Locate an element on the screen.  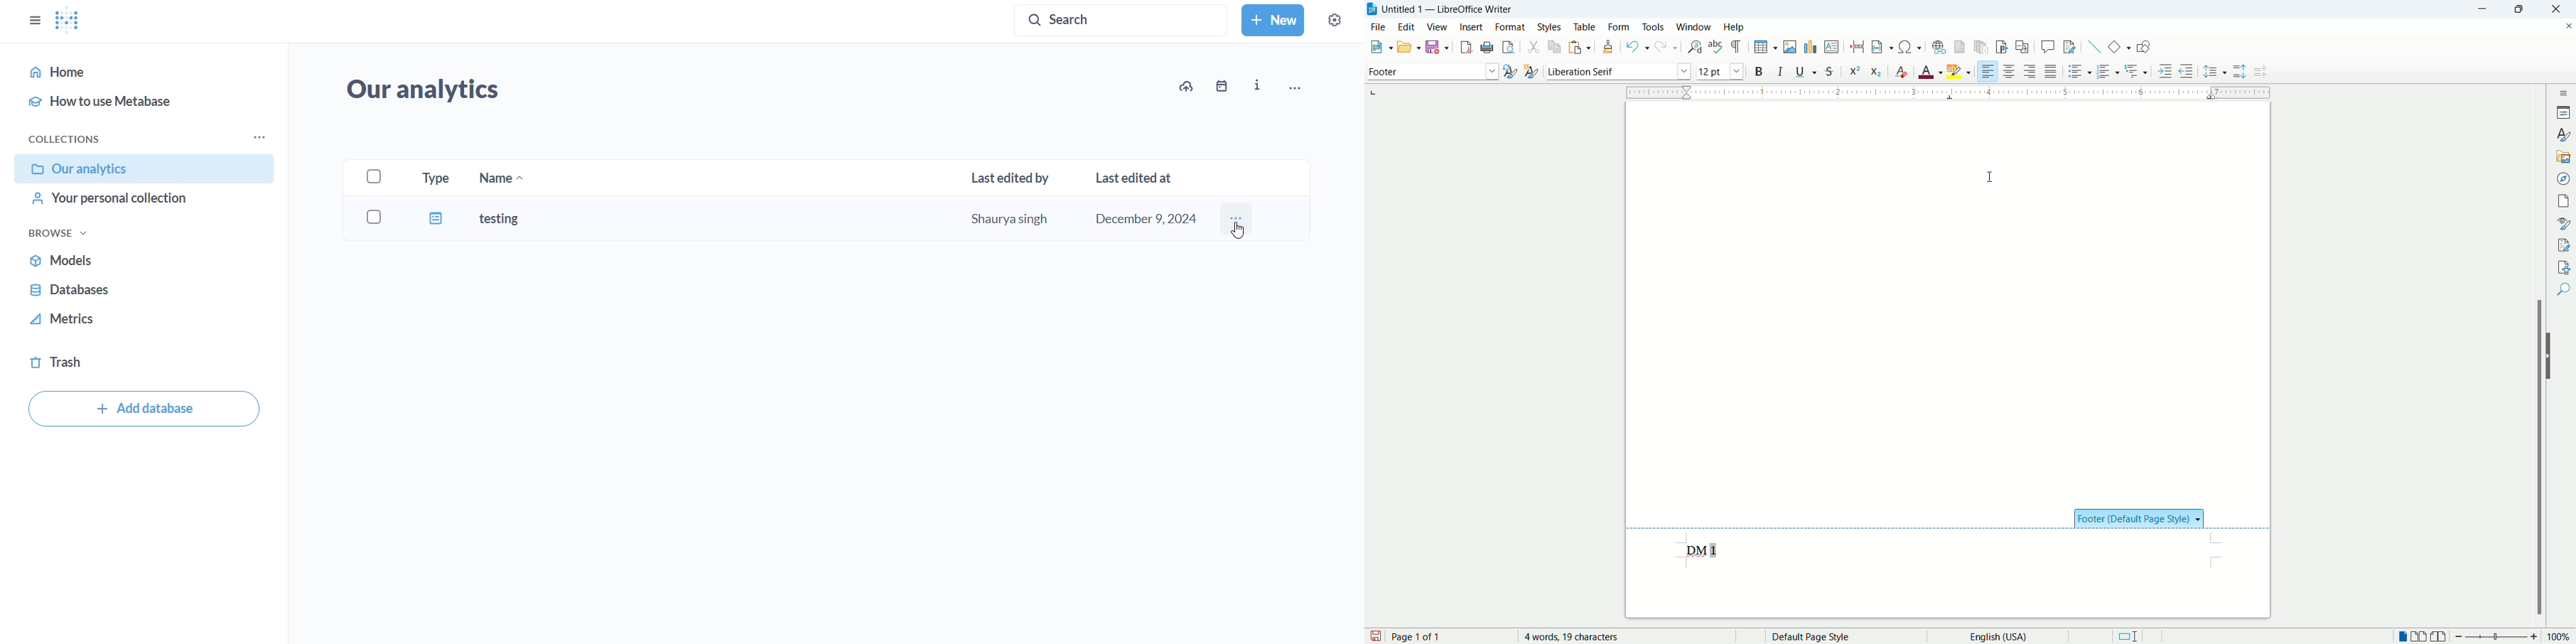
show/hide sidebar is located at coordinates (31, 19).